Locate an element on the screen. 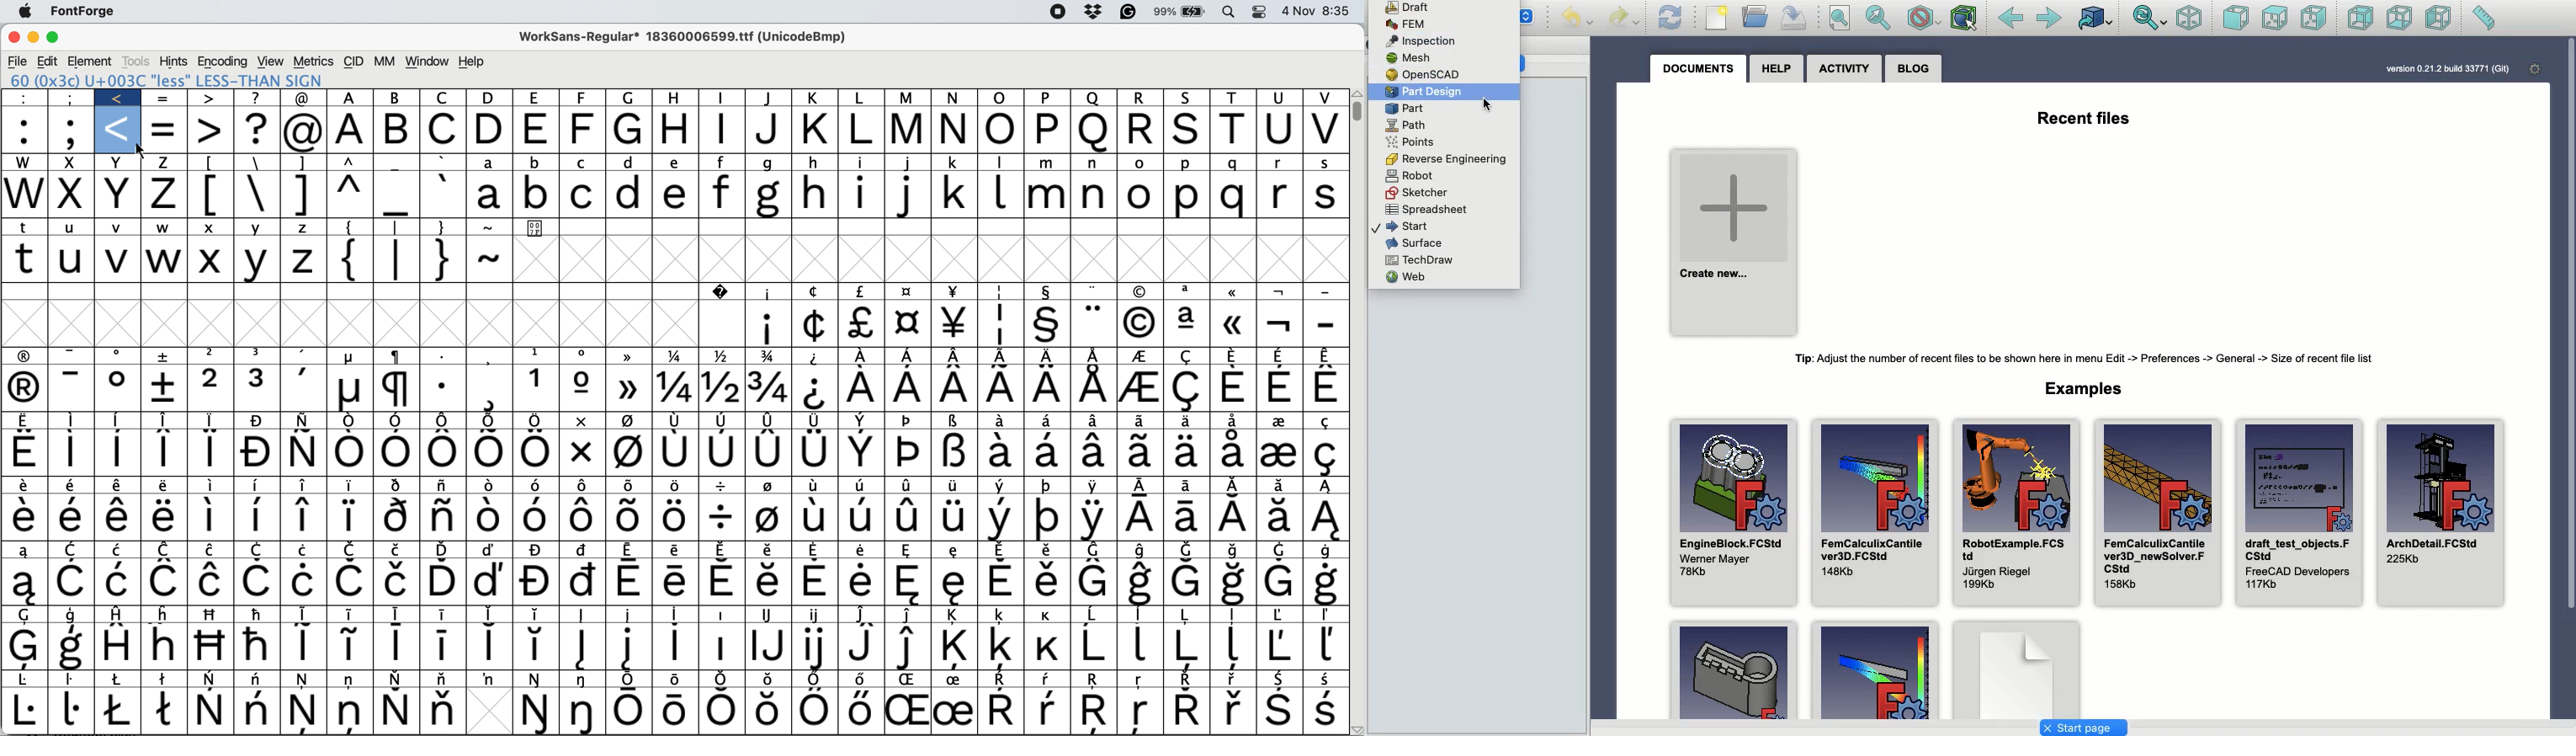  q is located at coordinates (1234, 163).